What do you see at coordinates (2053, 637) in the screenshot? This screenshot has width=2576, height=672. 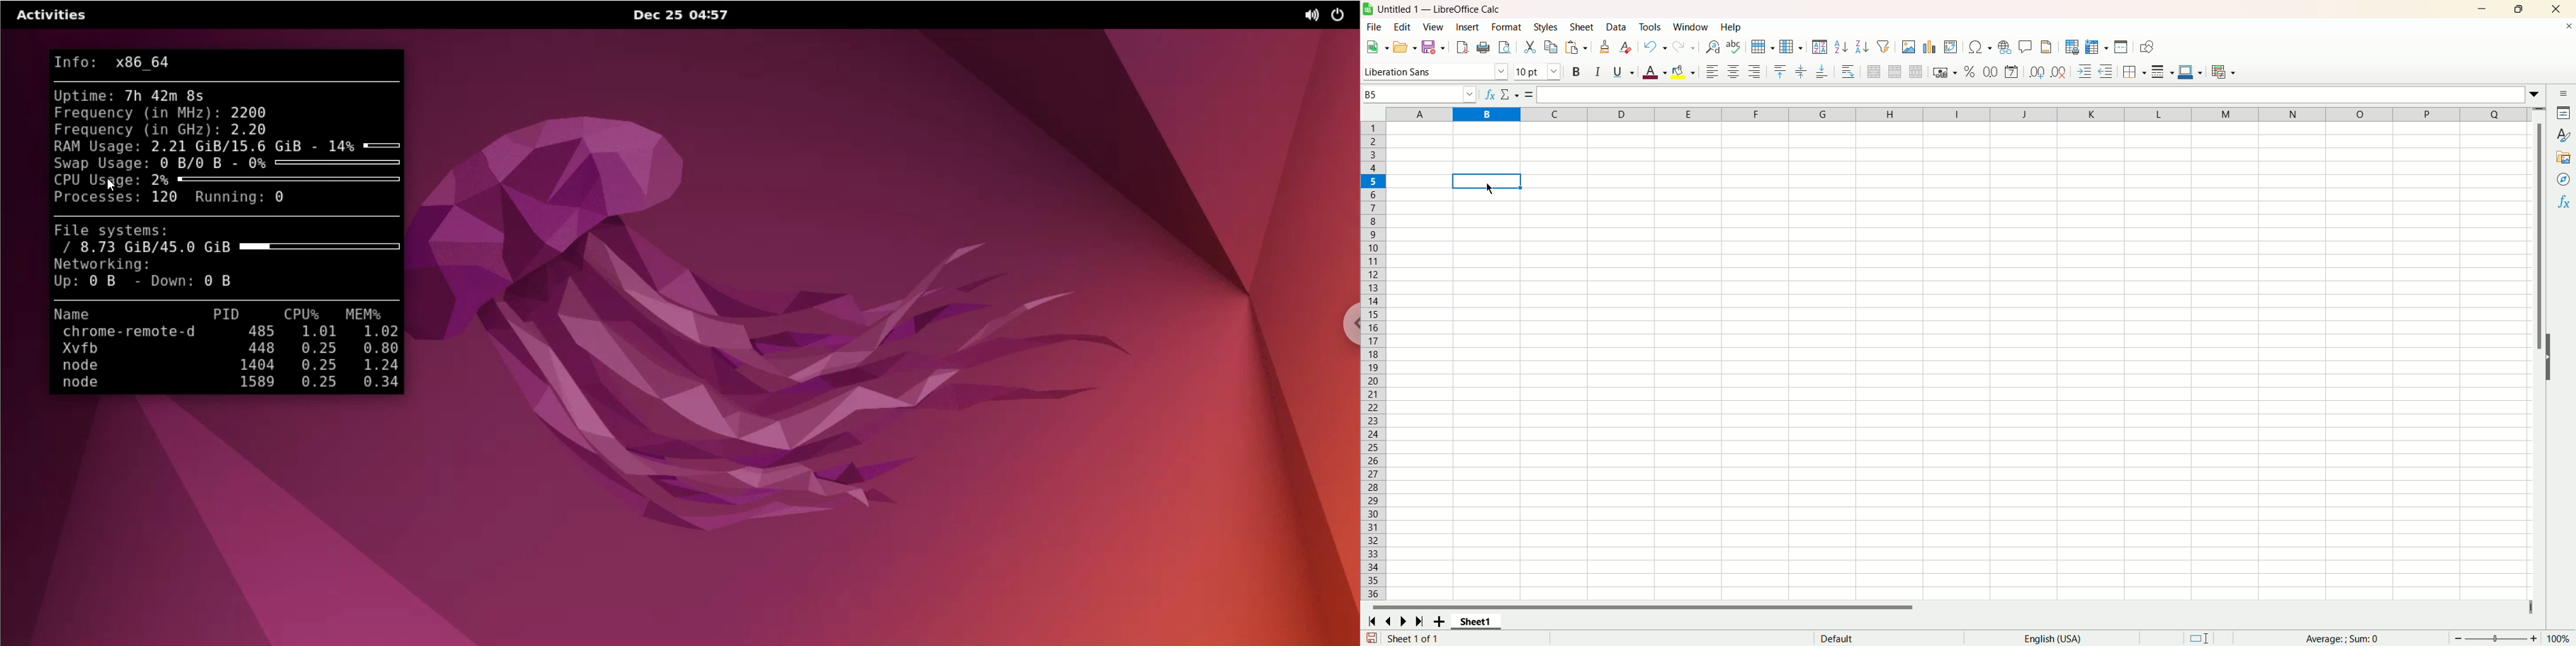 I see `language` at bounding box center [2053, 637].